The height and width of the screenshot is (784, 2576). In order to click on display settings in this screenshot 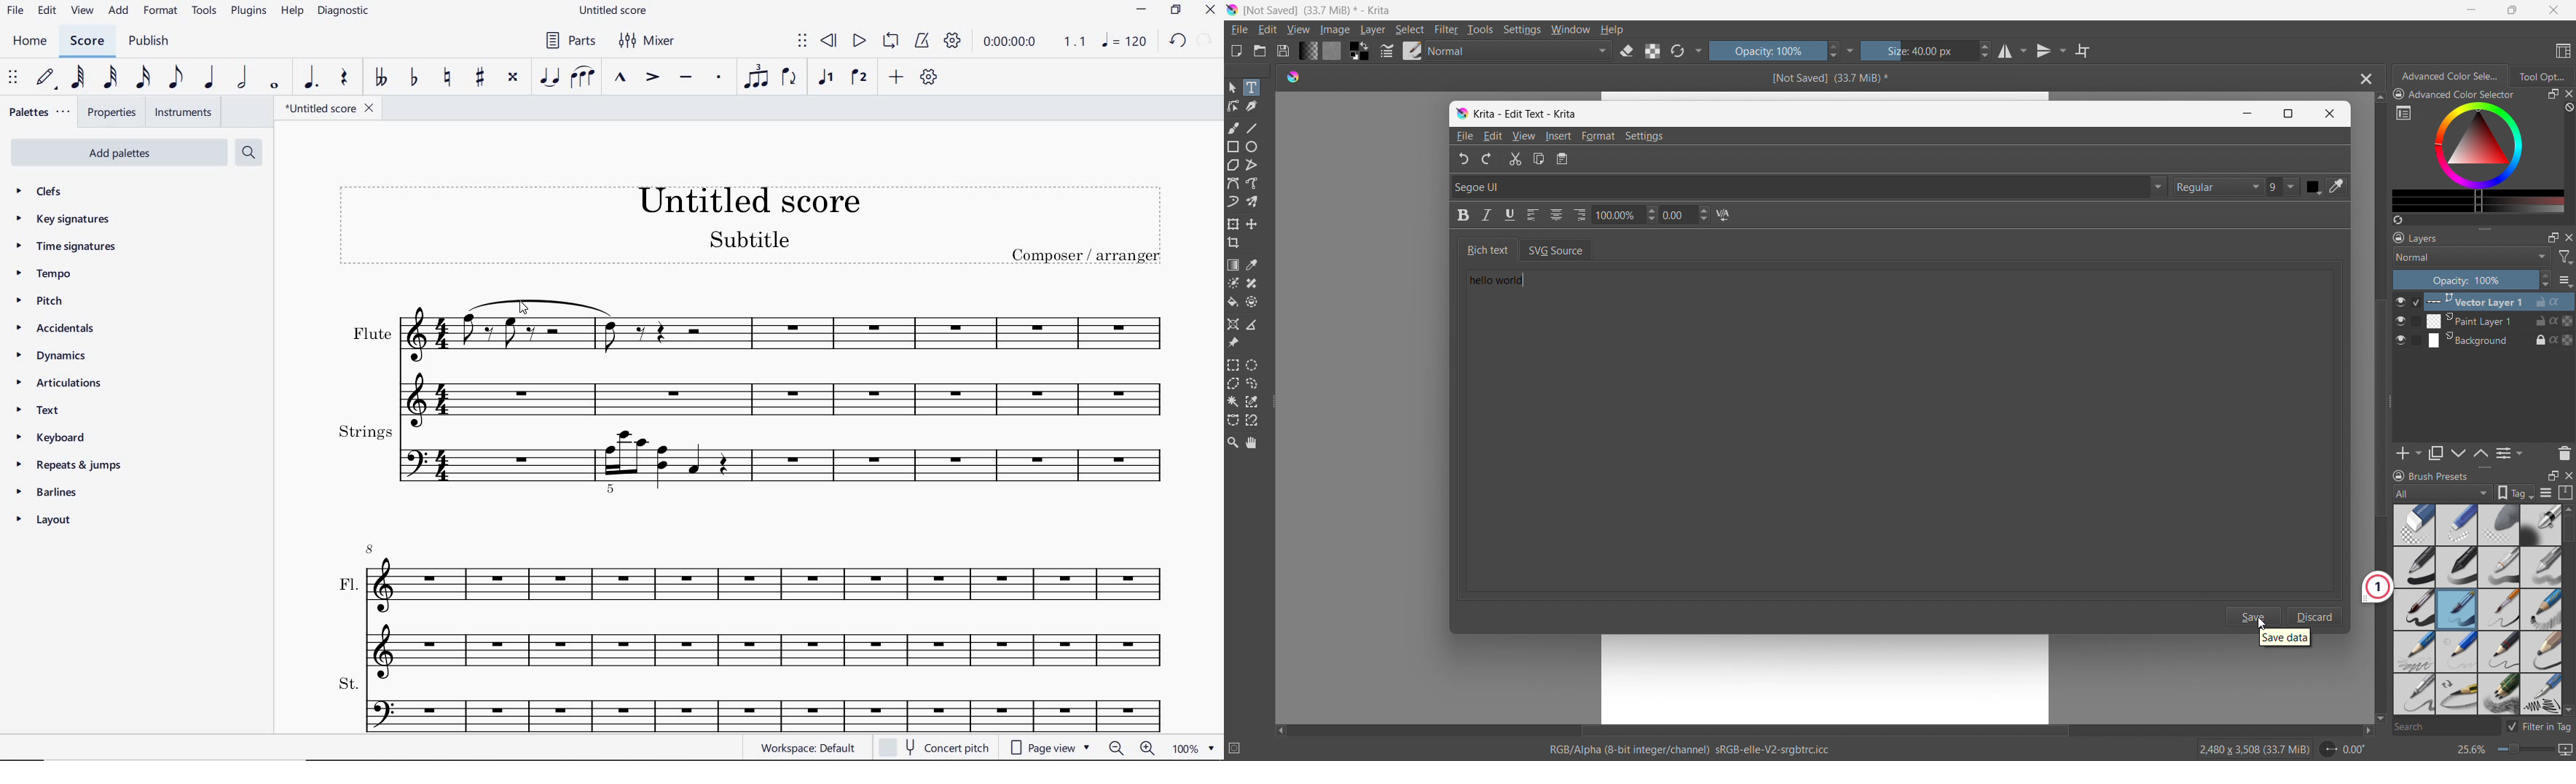, I will do `click(2546, 493)`.